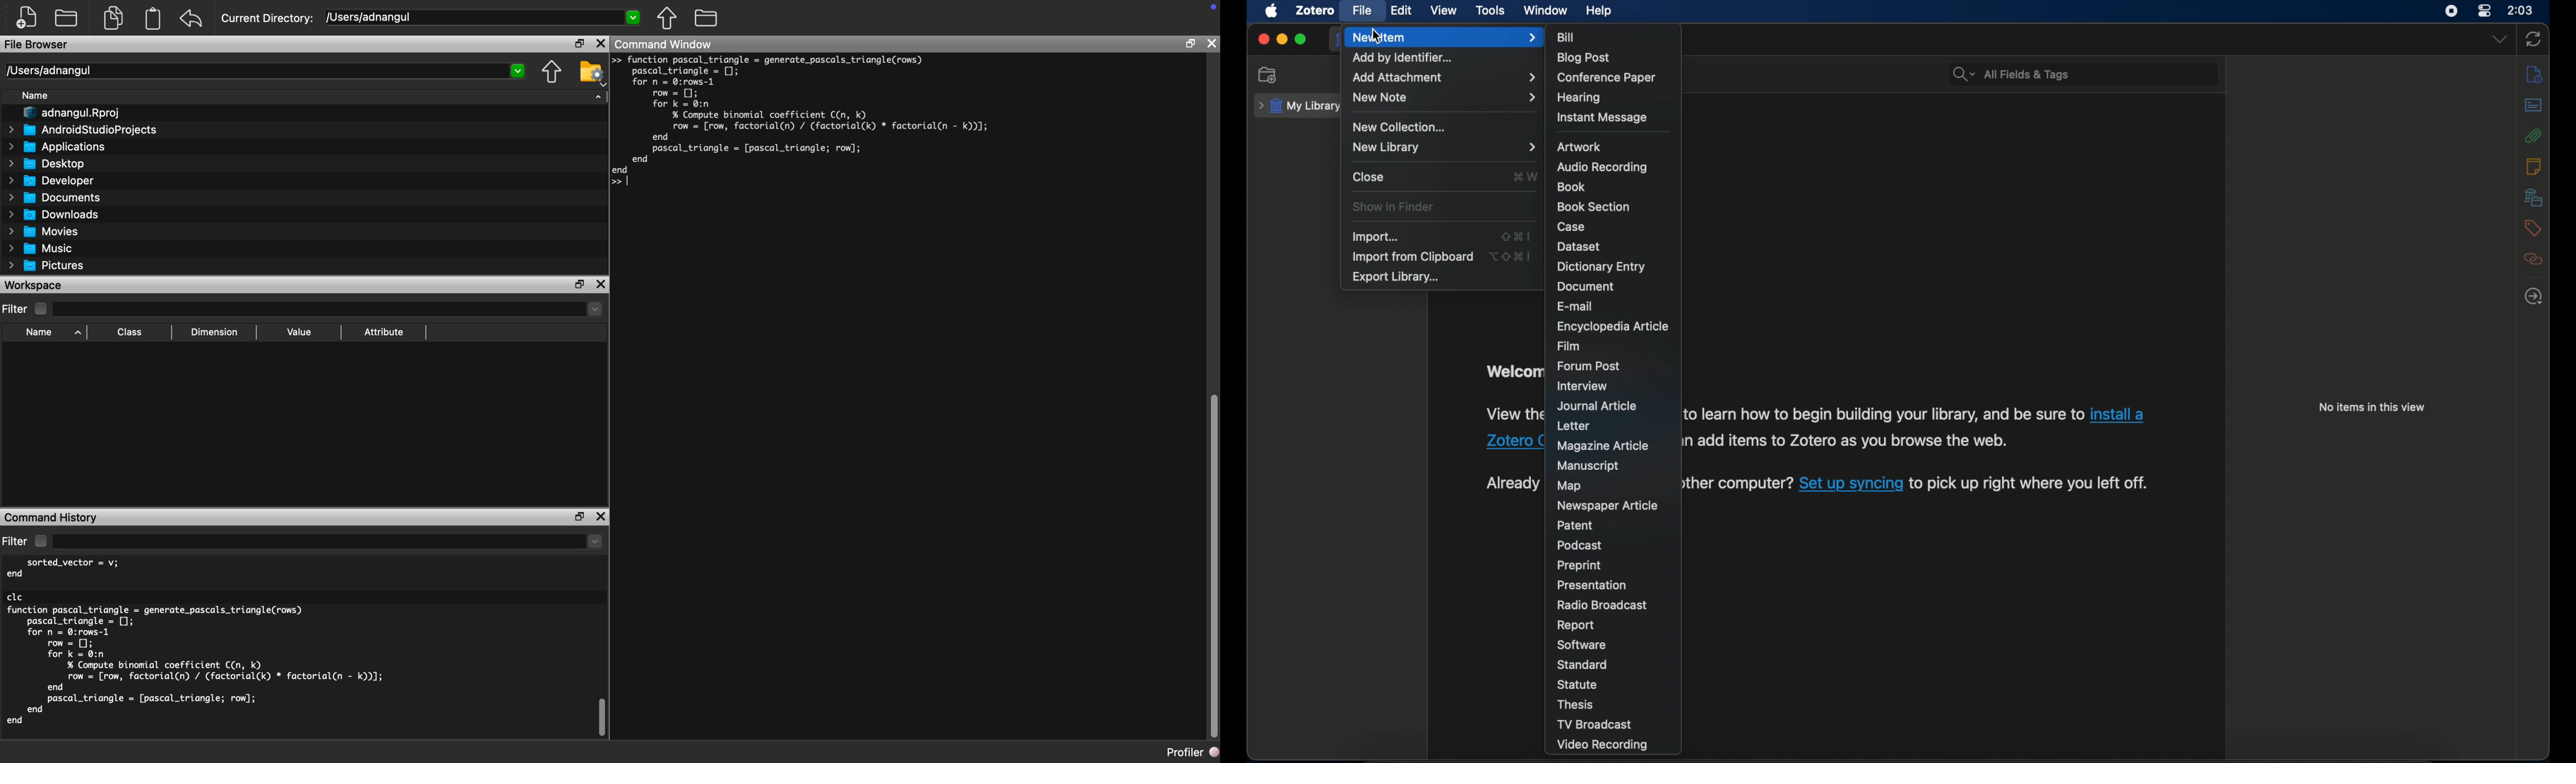 The image size is (2576, 784). Describe the element at coordinates (1582, 386) in the screenshot. I see `interview` at that location.